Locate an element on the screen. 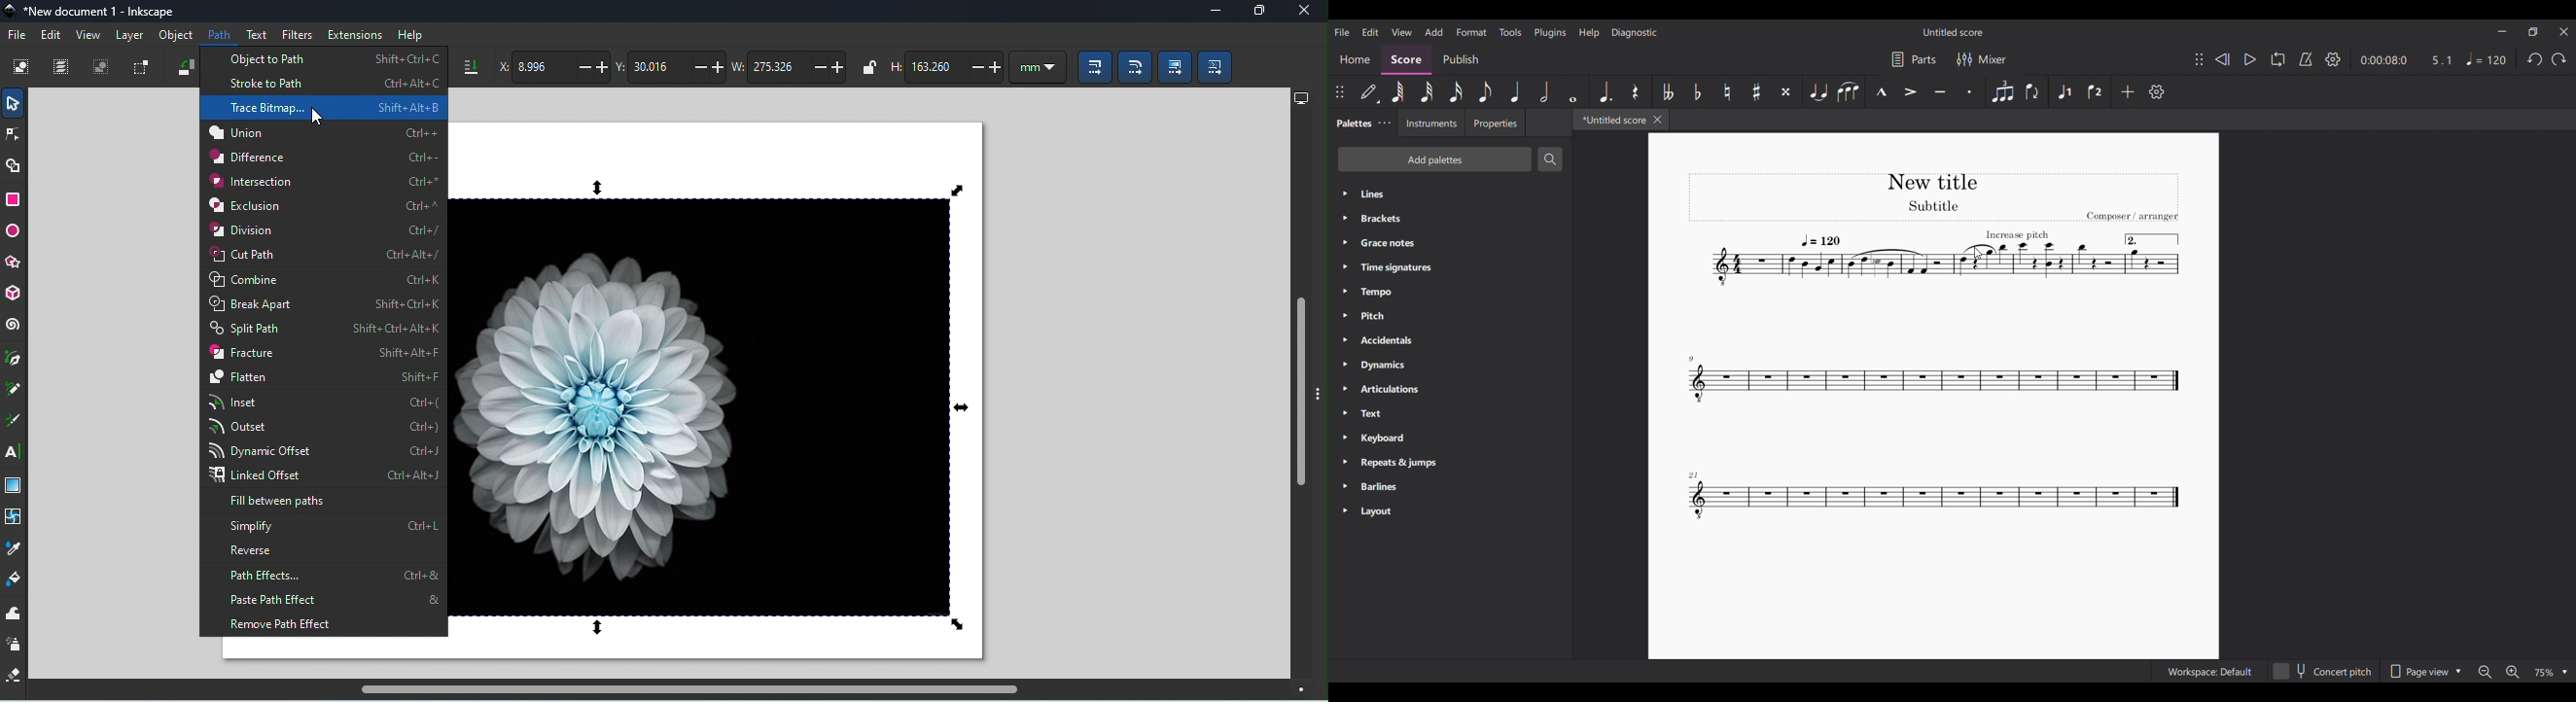  Paste path effect is located at coordinates (330, 601).